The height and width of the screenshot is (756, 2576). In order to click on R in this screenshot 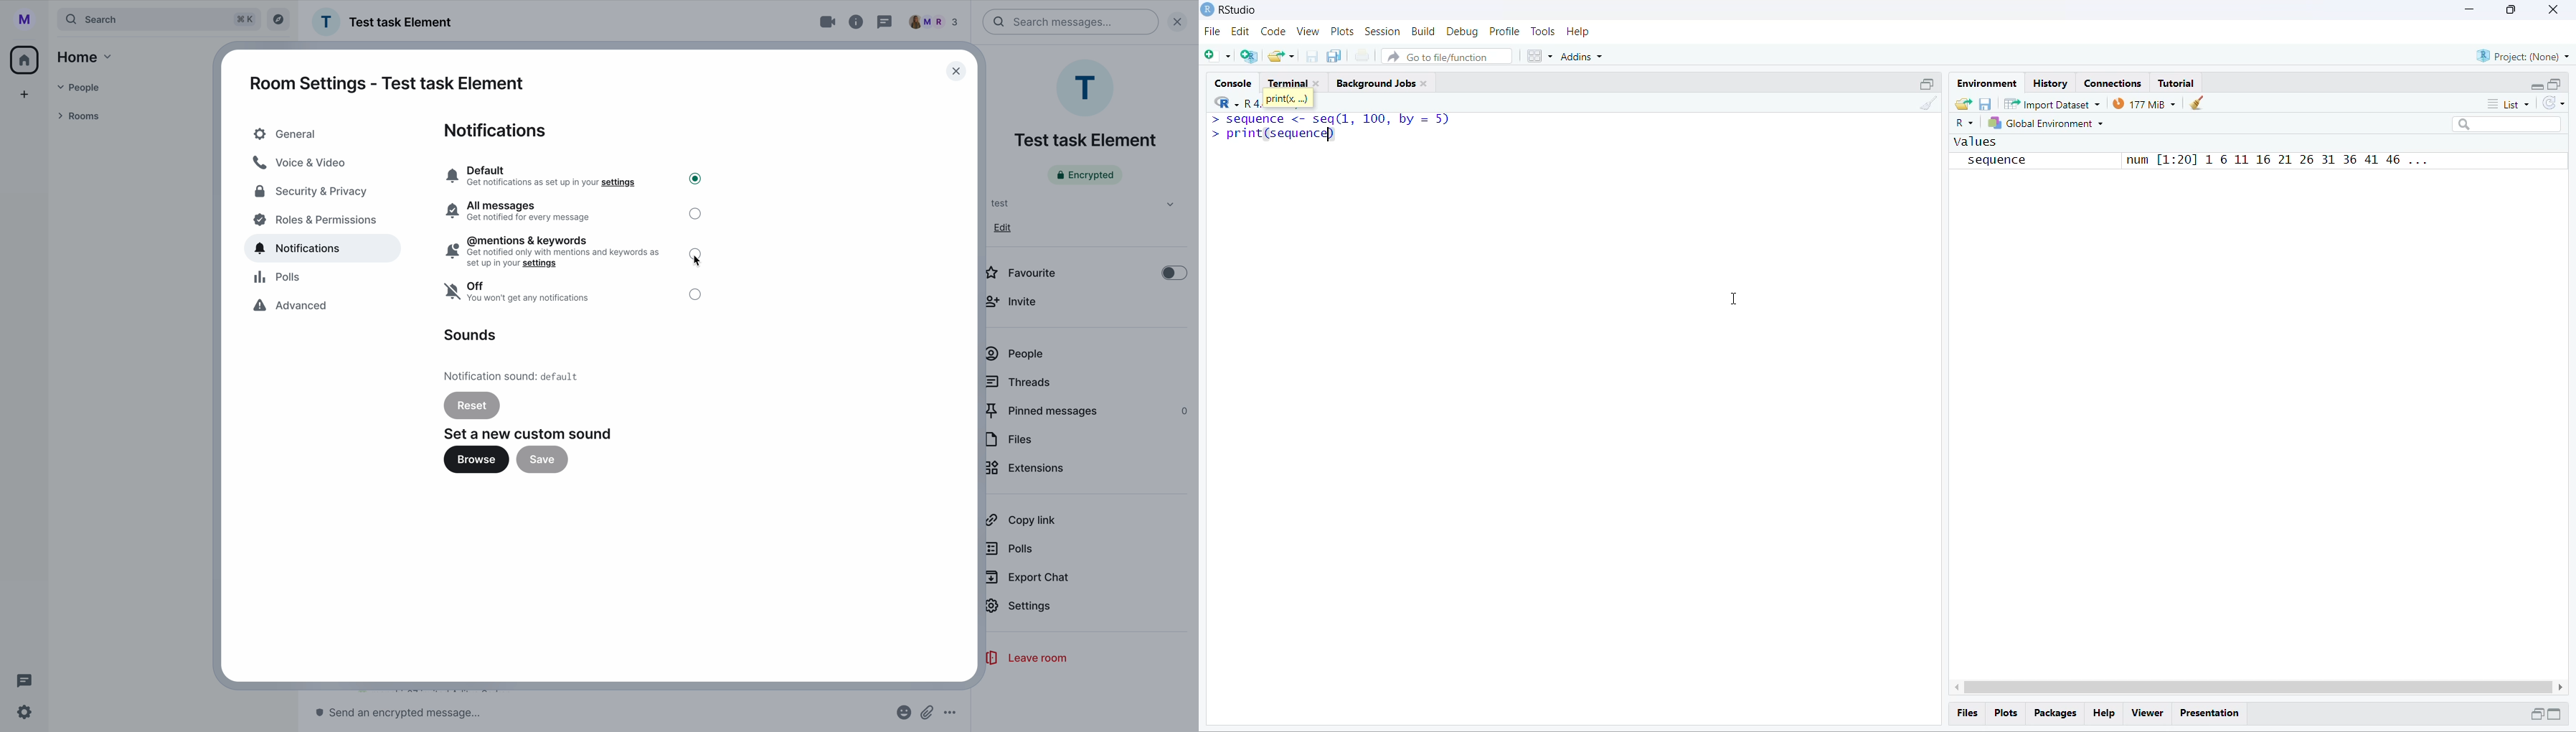, I will do `click(1226, 101)`.